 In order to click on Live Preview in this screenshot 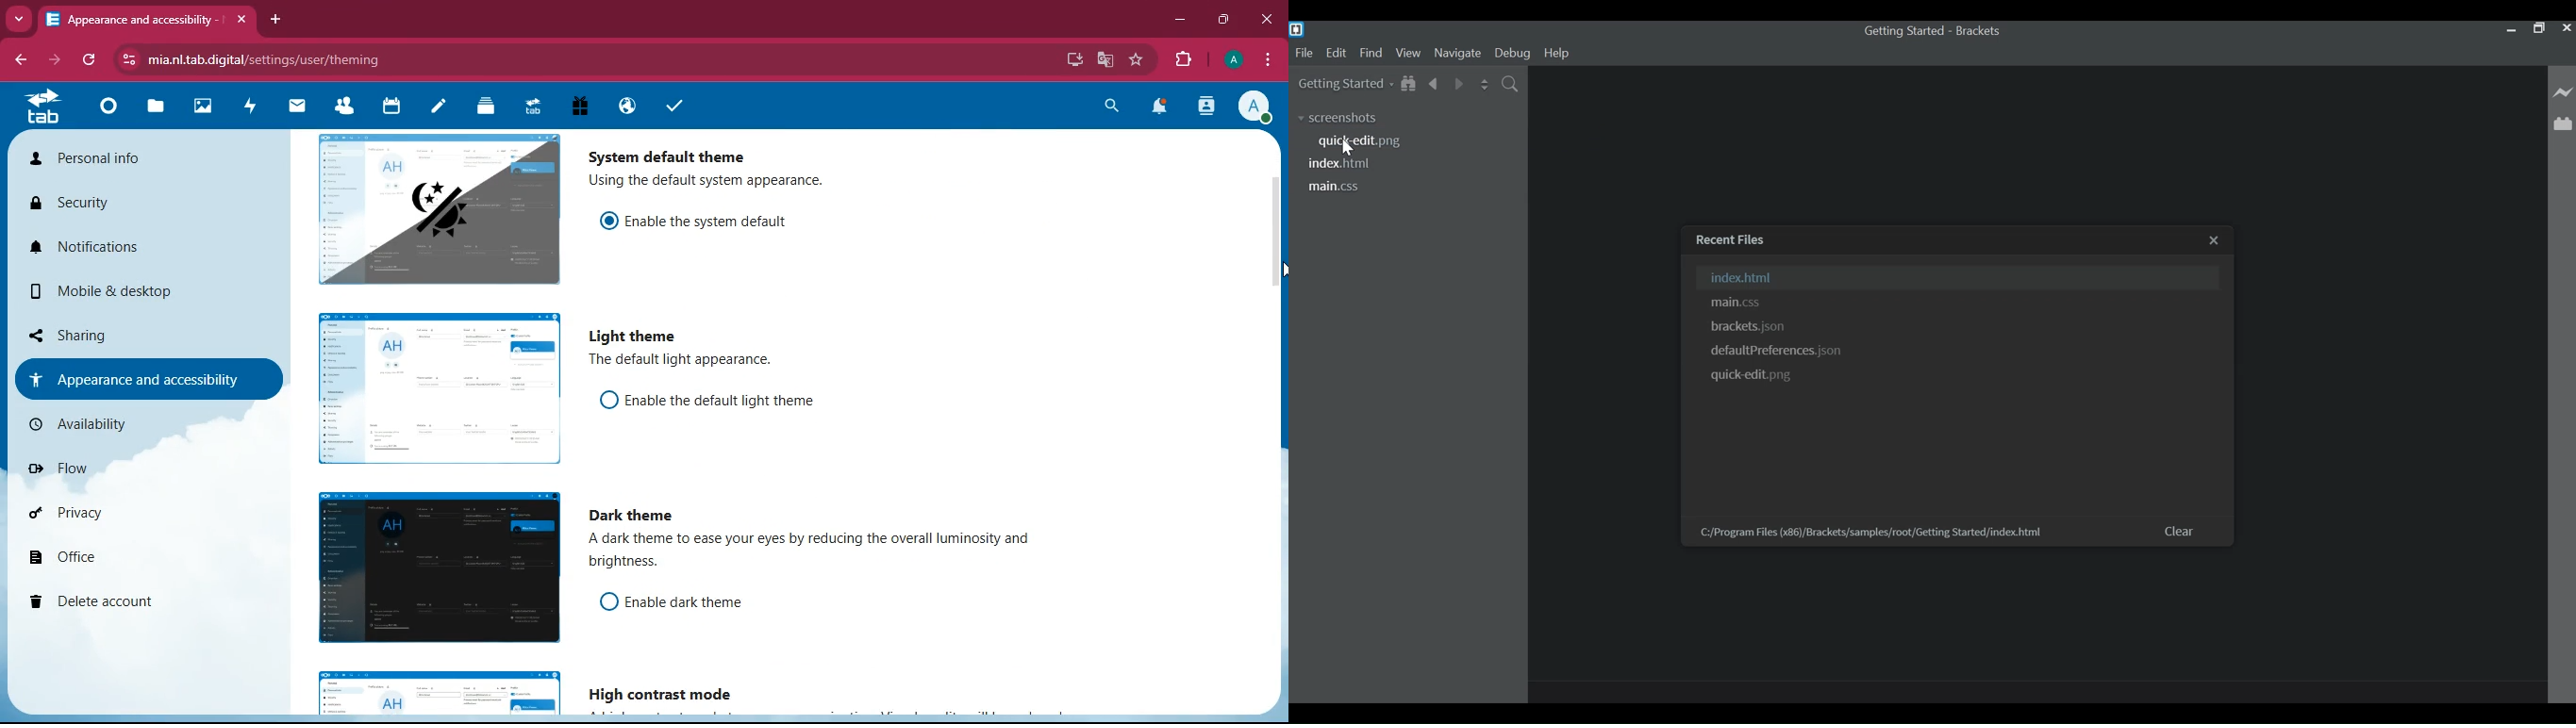, I will do `click(2564, 93)`.